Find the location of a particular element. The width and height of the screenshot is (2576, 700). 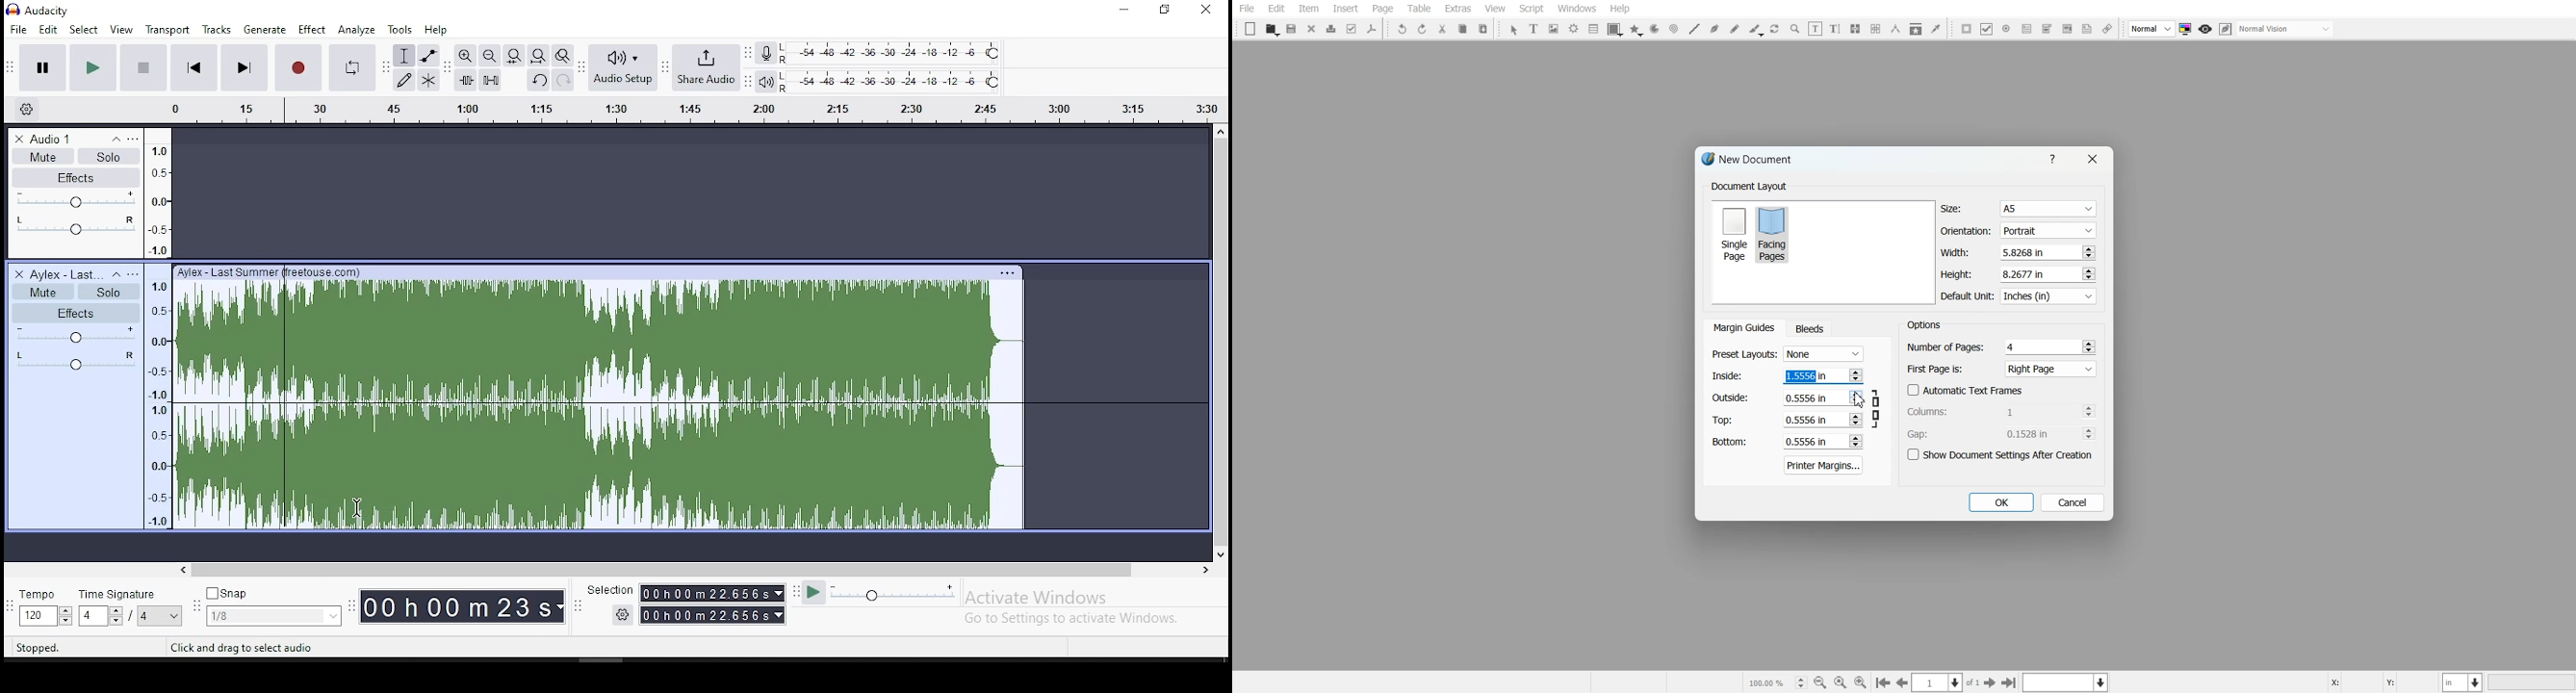

Increase and decrease No.  is located at coordinates (1855, 420).